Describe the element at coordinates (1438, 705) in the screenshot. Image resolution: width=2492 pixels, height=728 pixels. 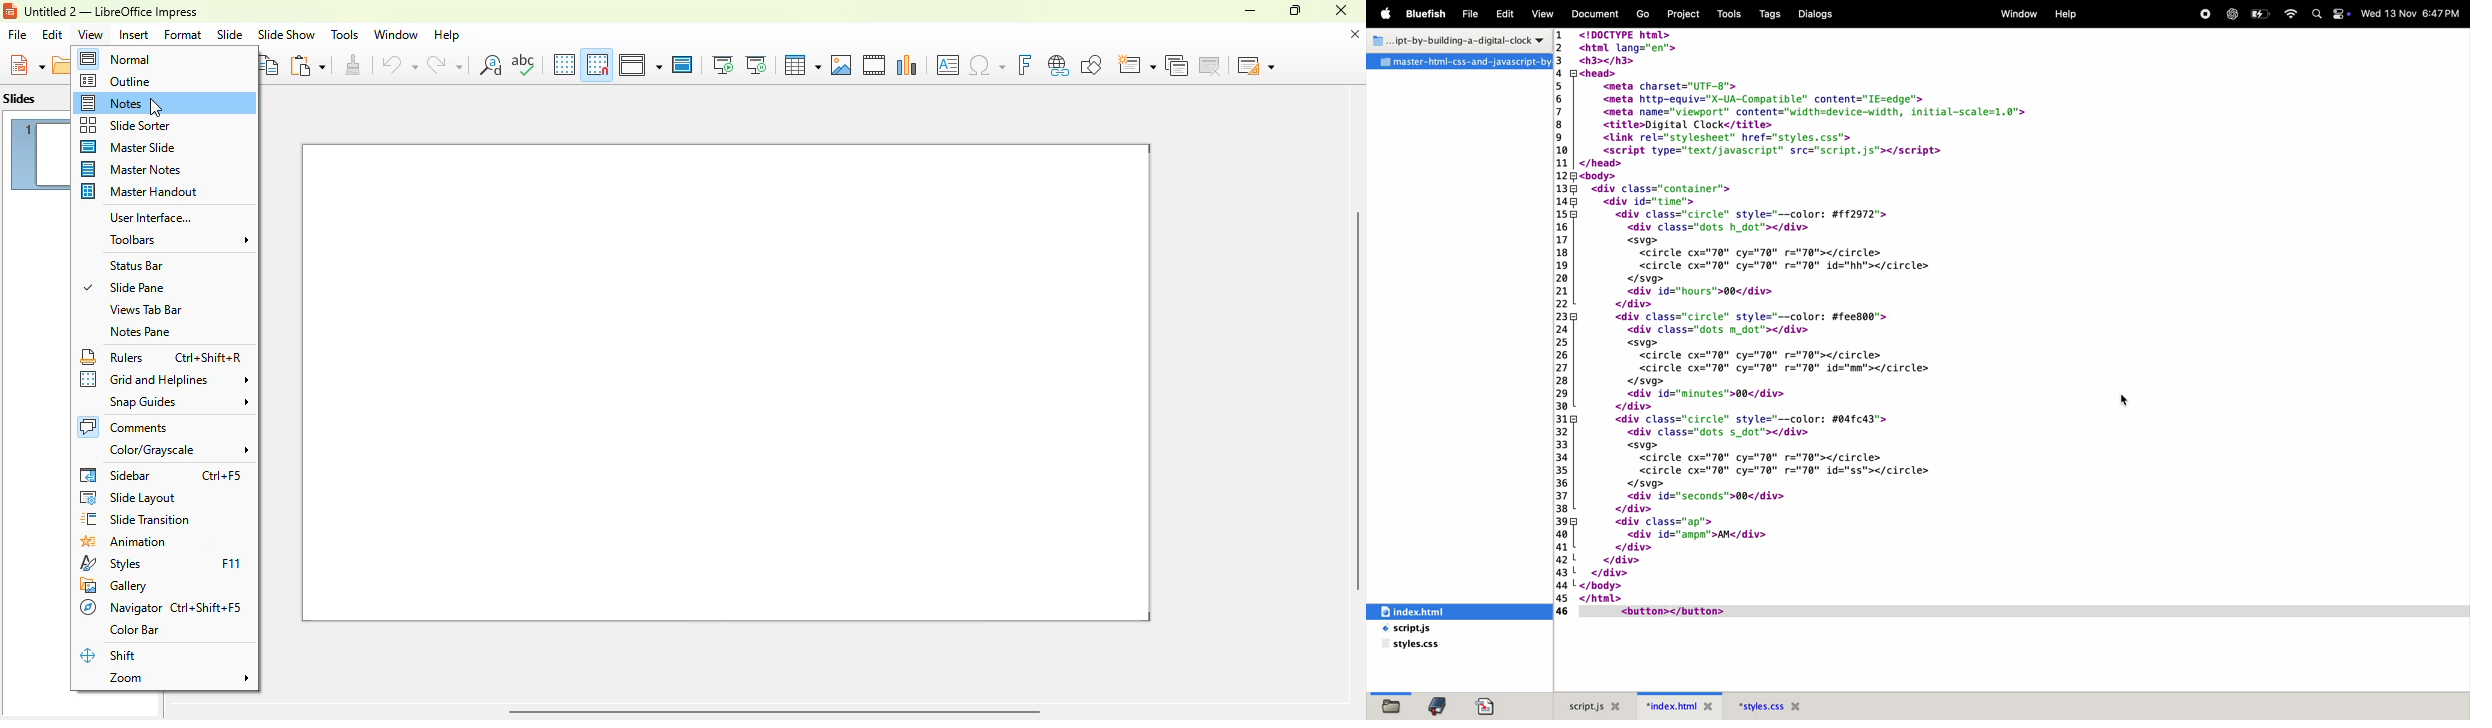
I see `bookmarks` at that location.